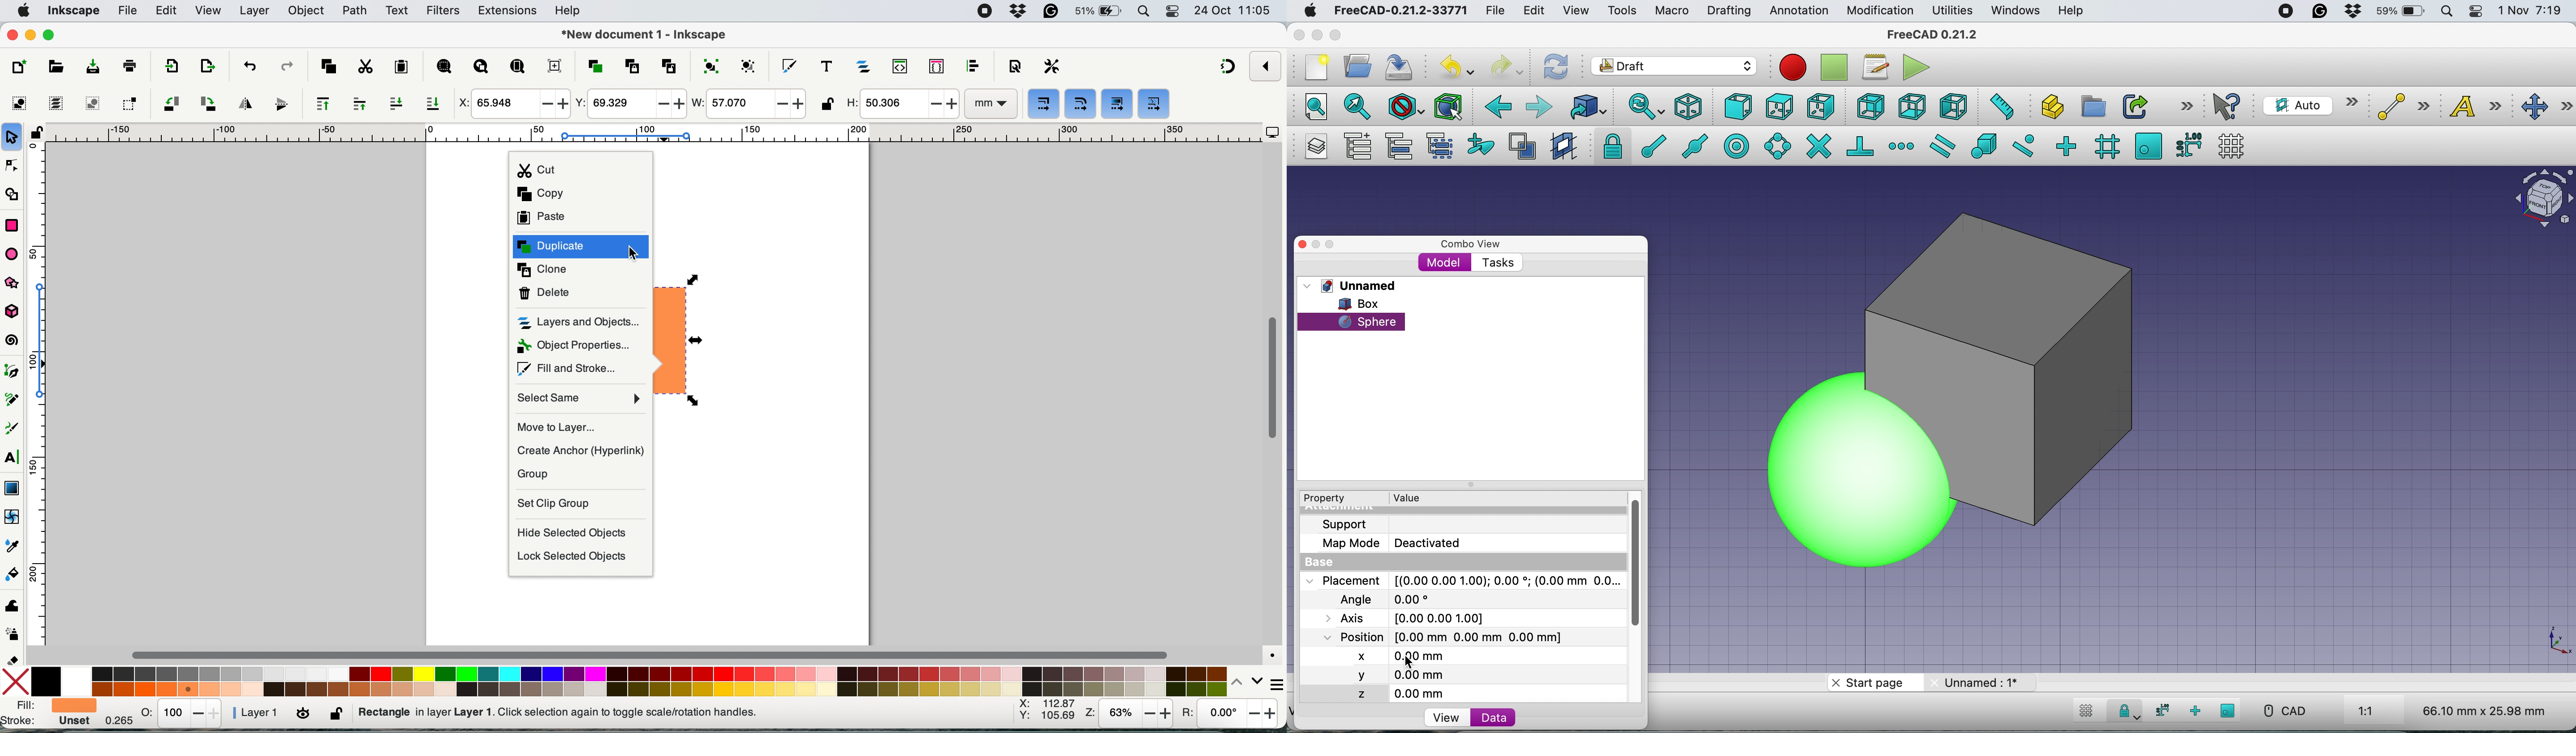  I want to click on snap grid, so click(2106, 146).